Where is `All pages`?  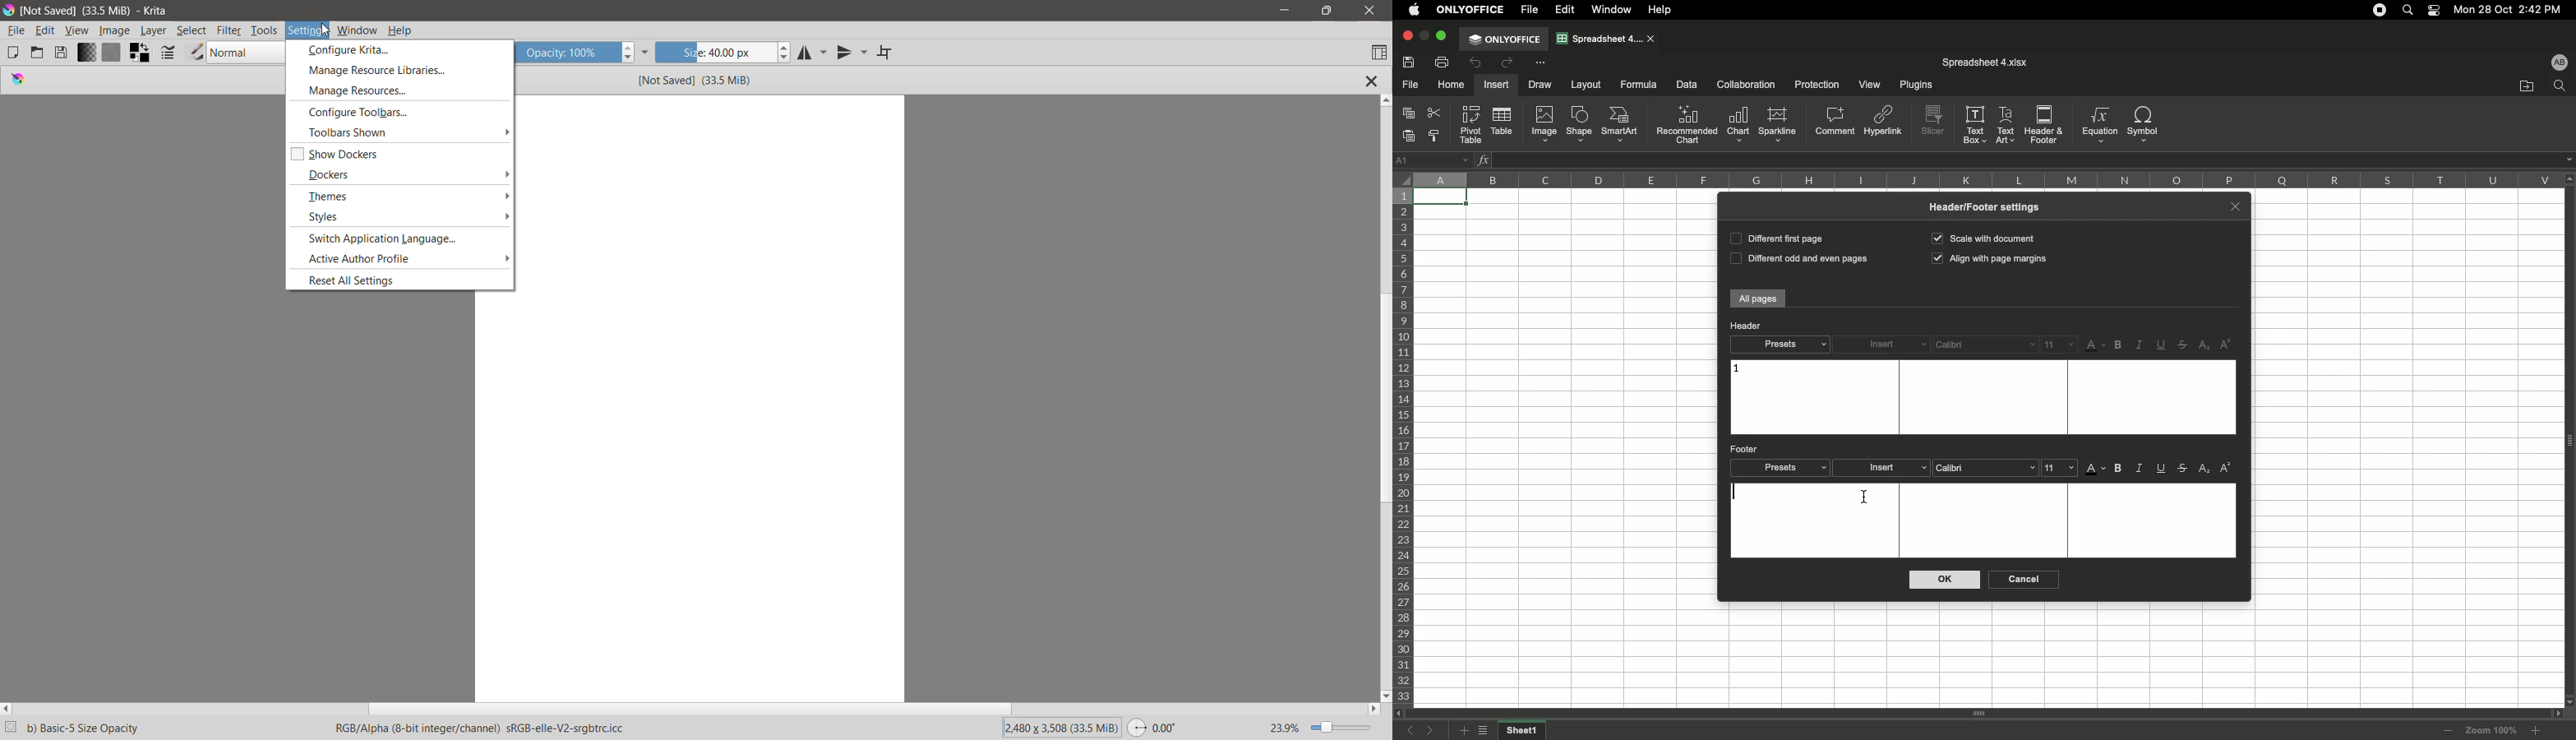 All pages is located at coordinates (1758, 299).